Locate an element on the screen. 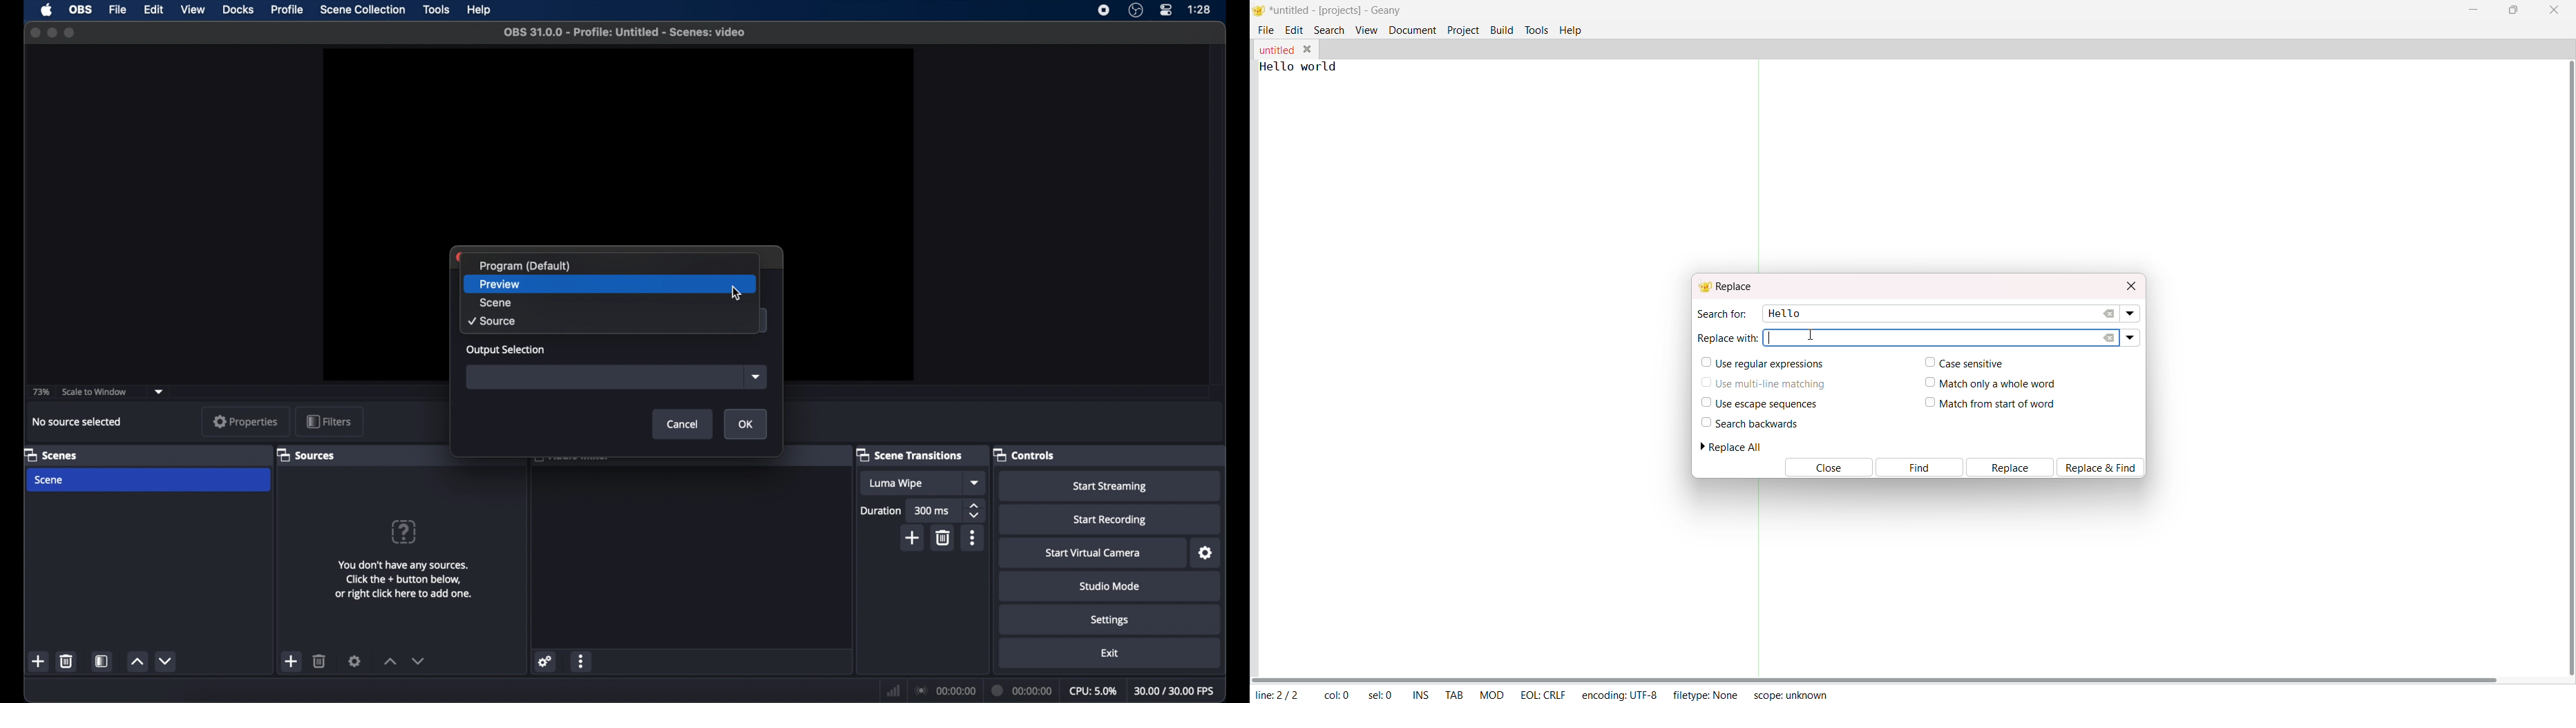 The width and height of the screenshot is (2576, 728). cursor is located at coordinates (737, 294).